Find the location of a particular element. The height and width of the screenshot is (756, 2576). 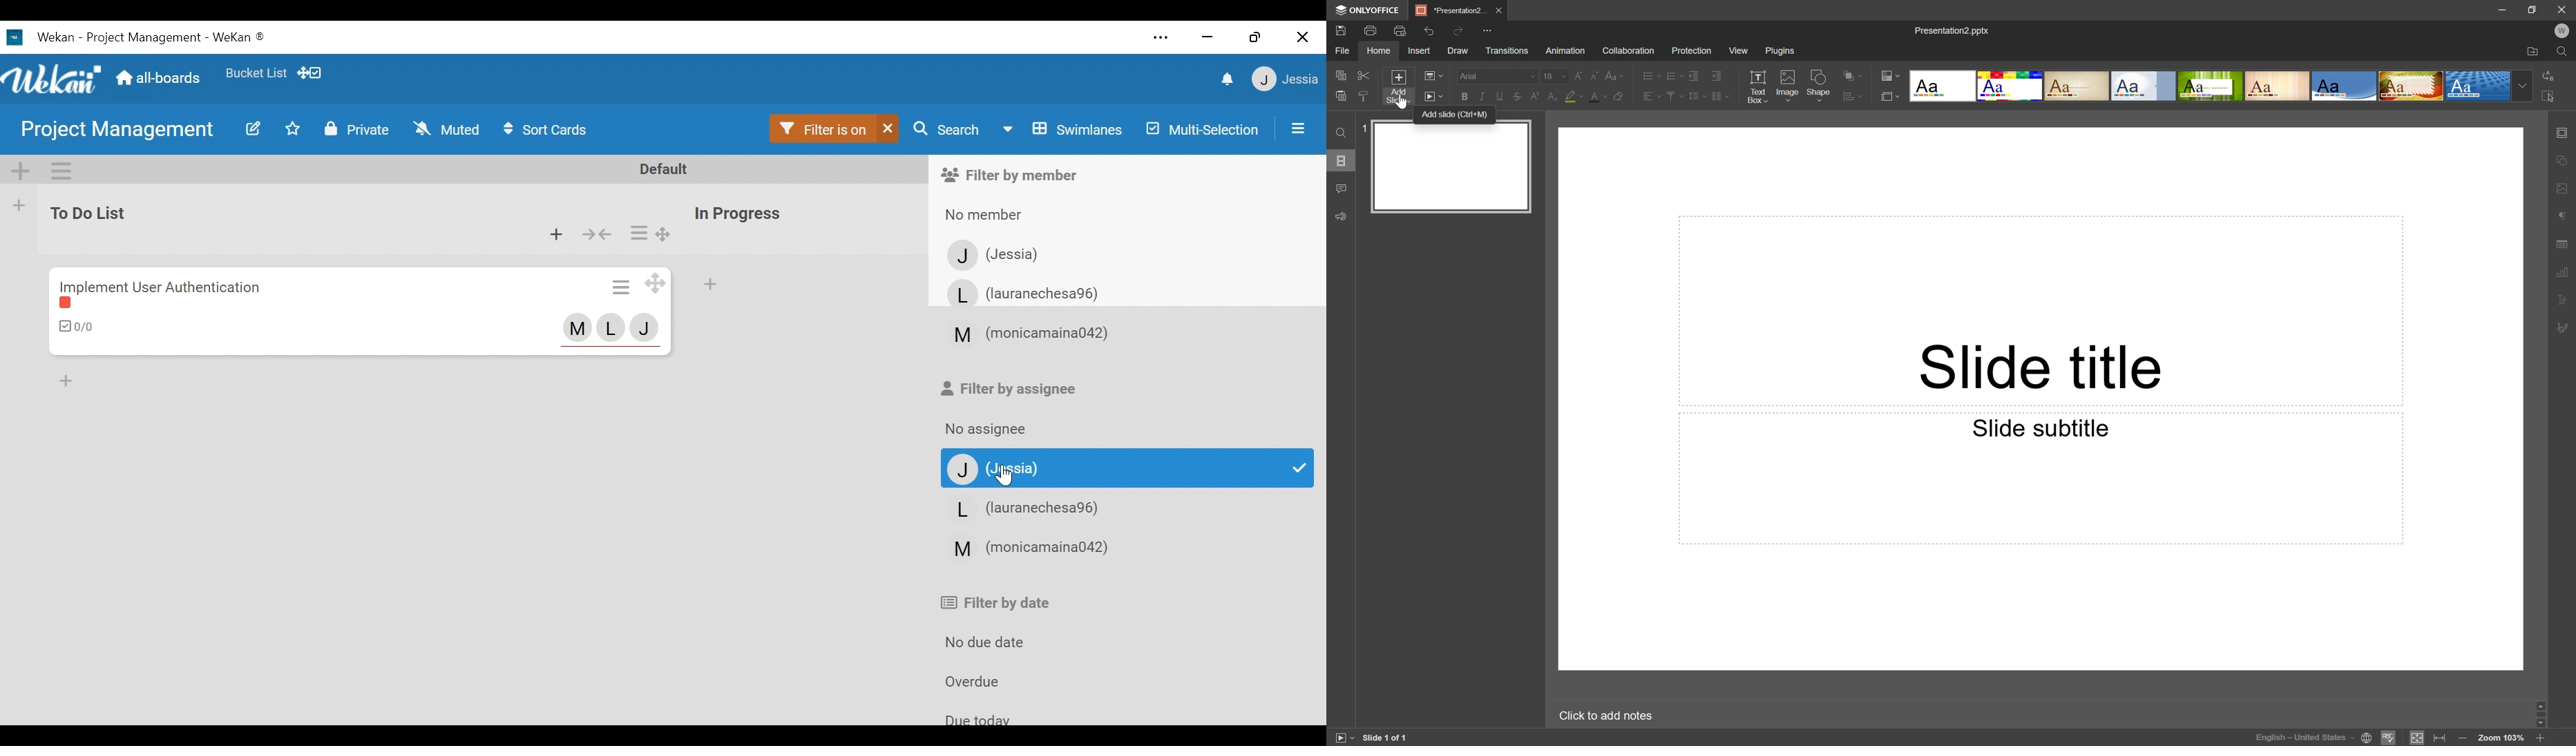

Presentation2.pptx is located at coordinates (1955, 31).